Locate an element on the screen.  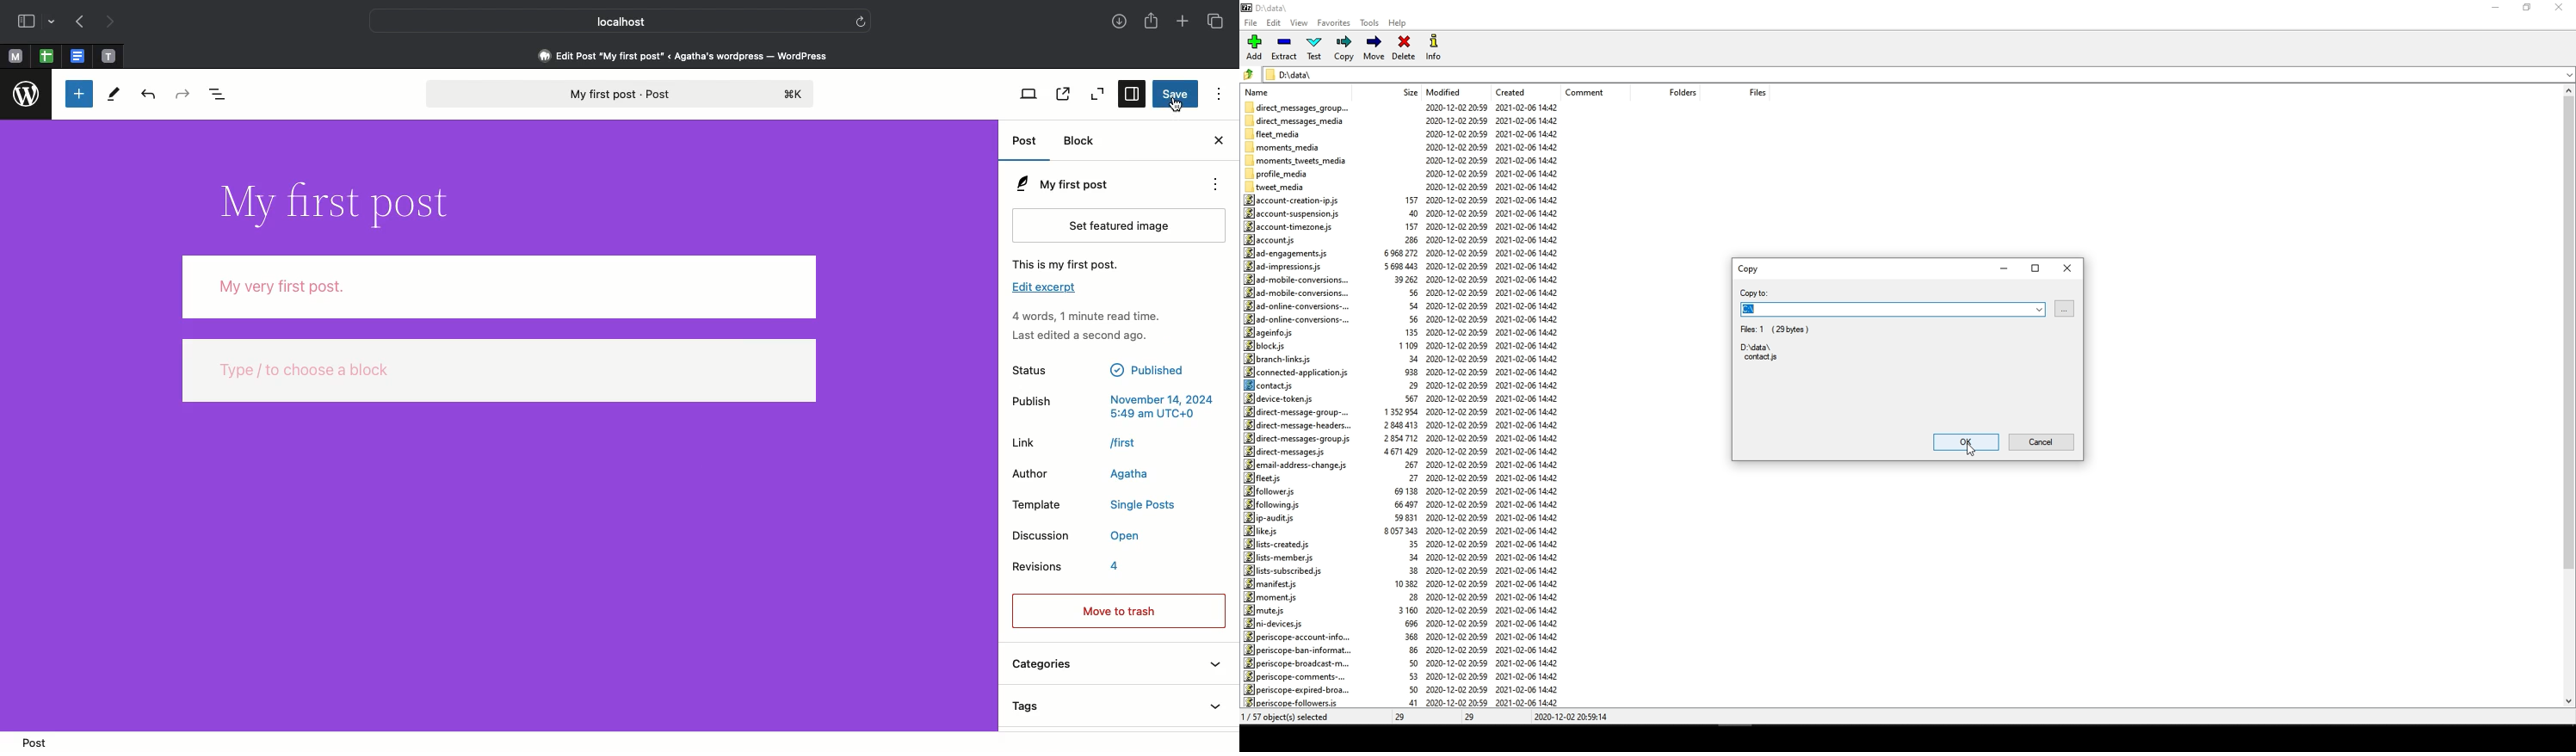
Delete is located at coordinates (1403, 49).